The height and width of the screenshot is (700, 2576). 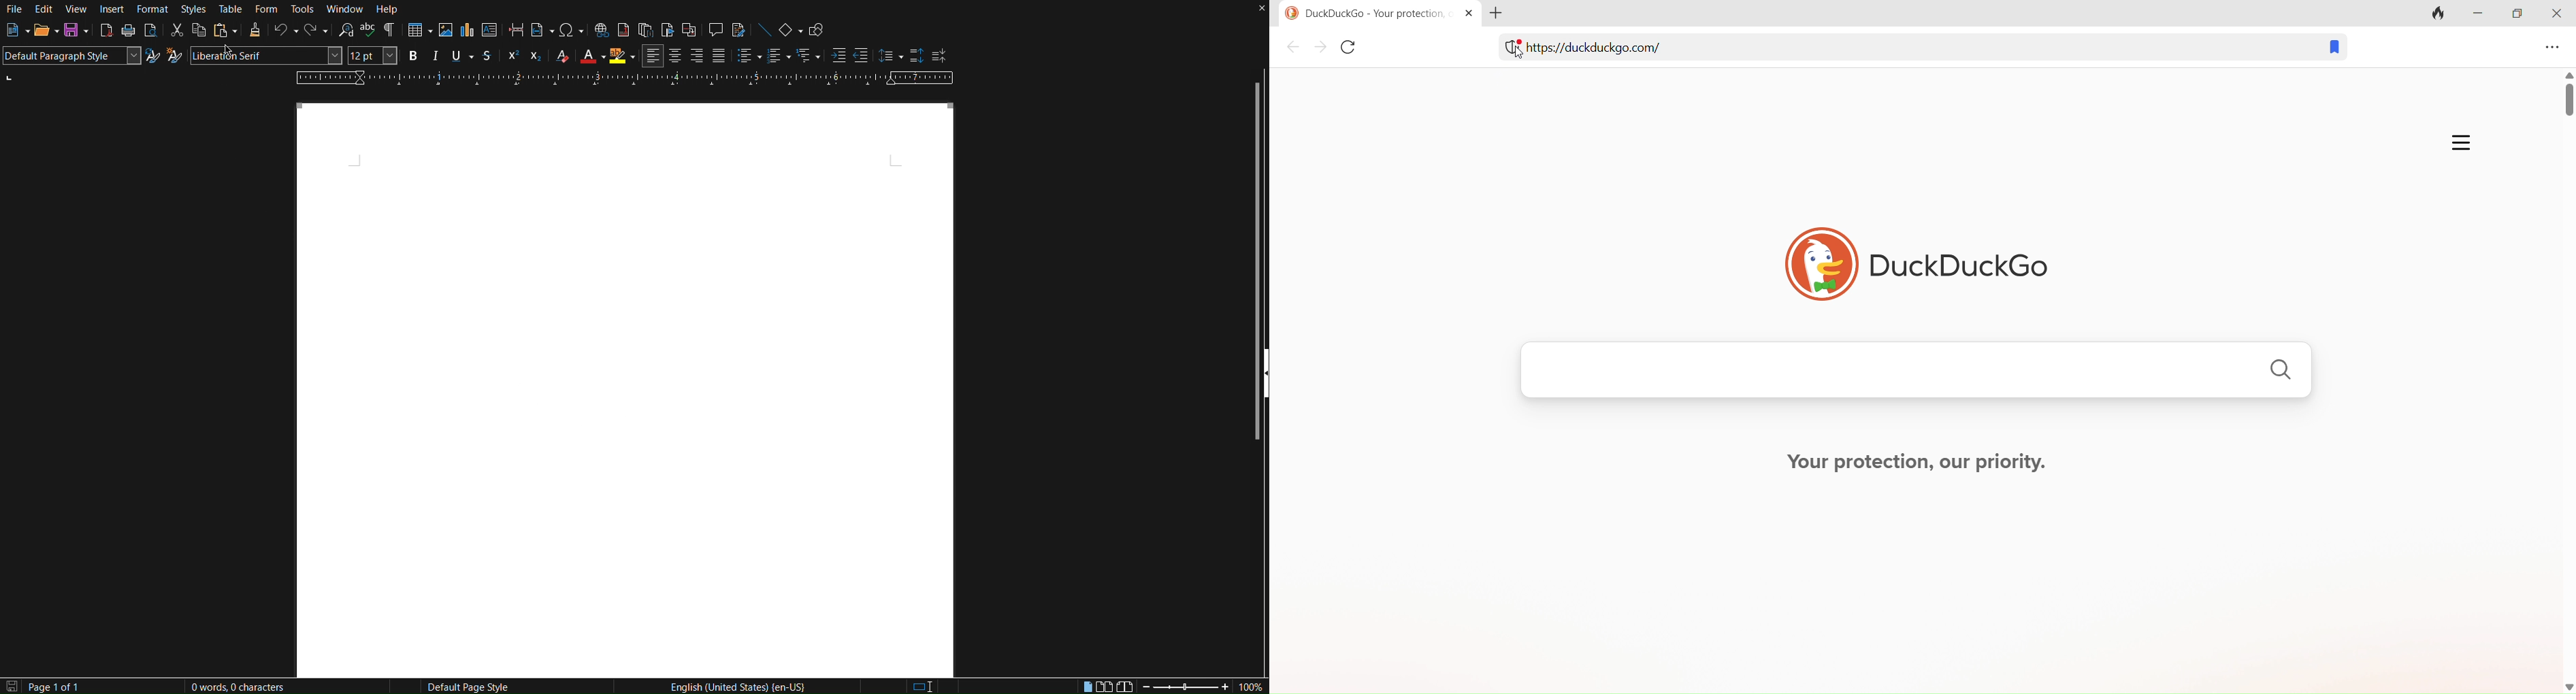 What do you see at coordinates (150, 9) in the screenshot?
I see `Format` at bounding box center [150, 9].